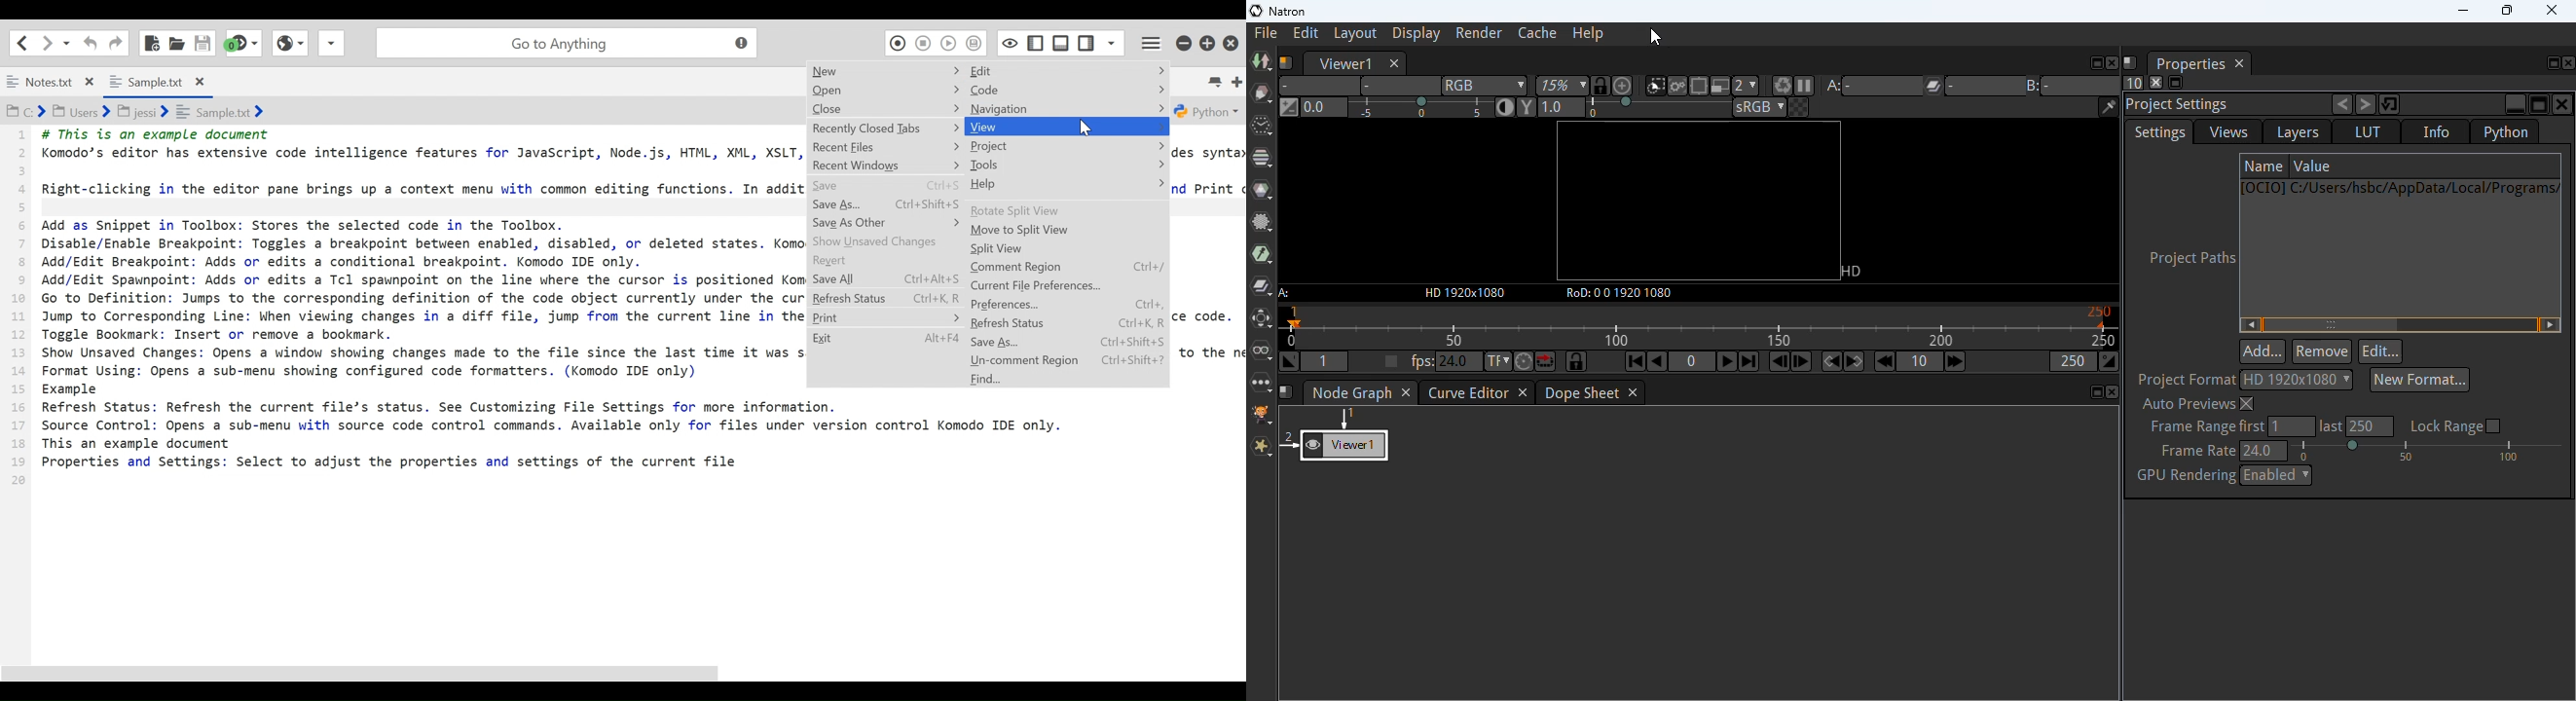 Image resolution: width=2576 pixels, height=728 pixels. Describe the element at coordinates (2189, 258) in the screenshot. I see `project paths` at that location.